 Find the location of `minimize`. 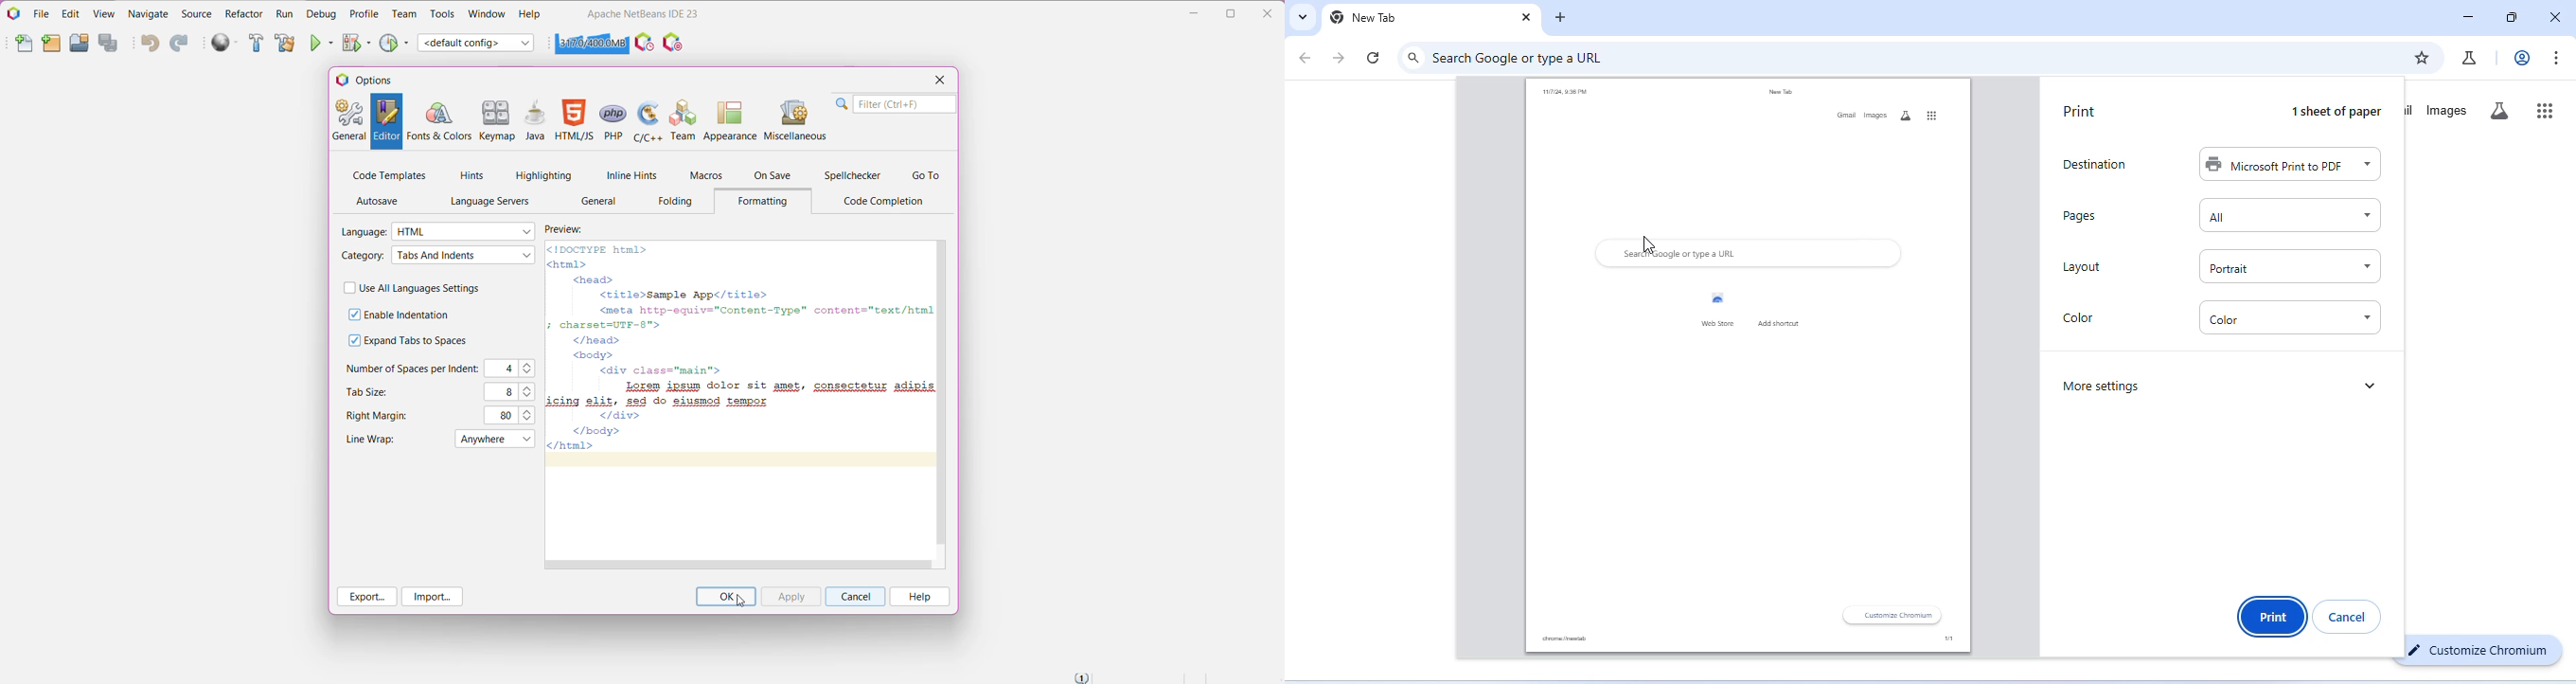

minimize is located at coordinates (2469, 18).